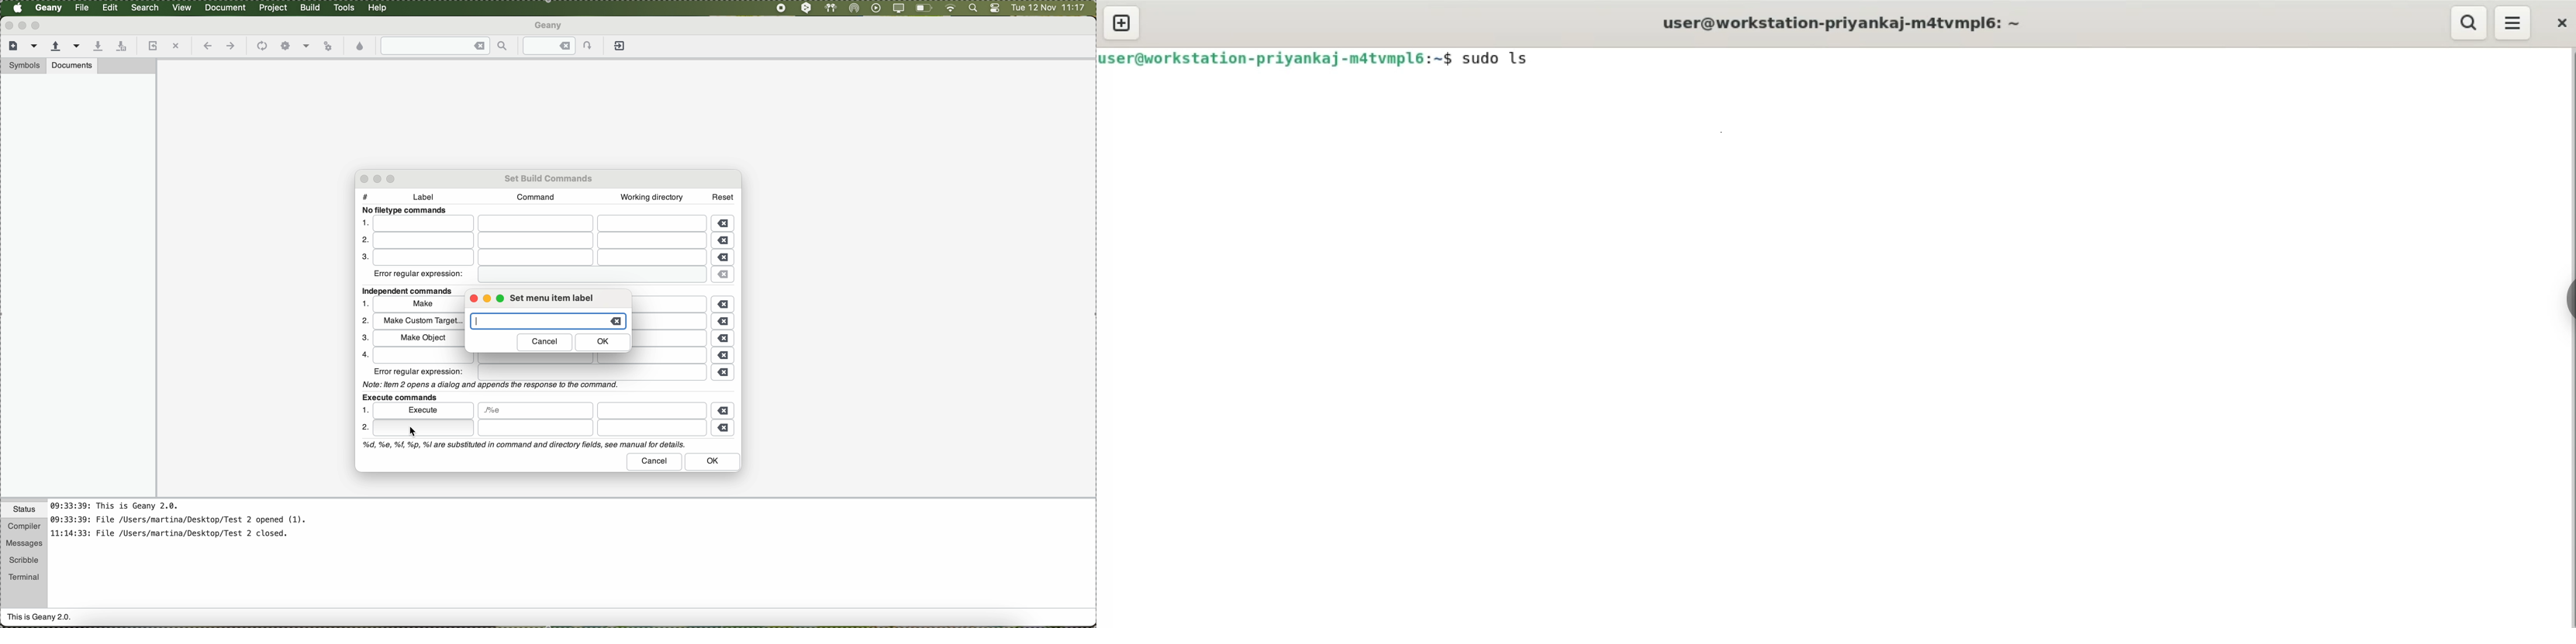  I want to click on date and hour, so click(1049, 8).